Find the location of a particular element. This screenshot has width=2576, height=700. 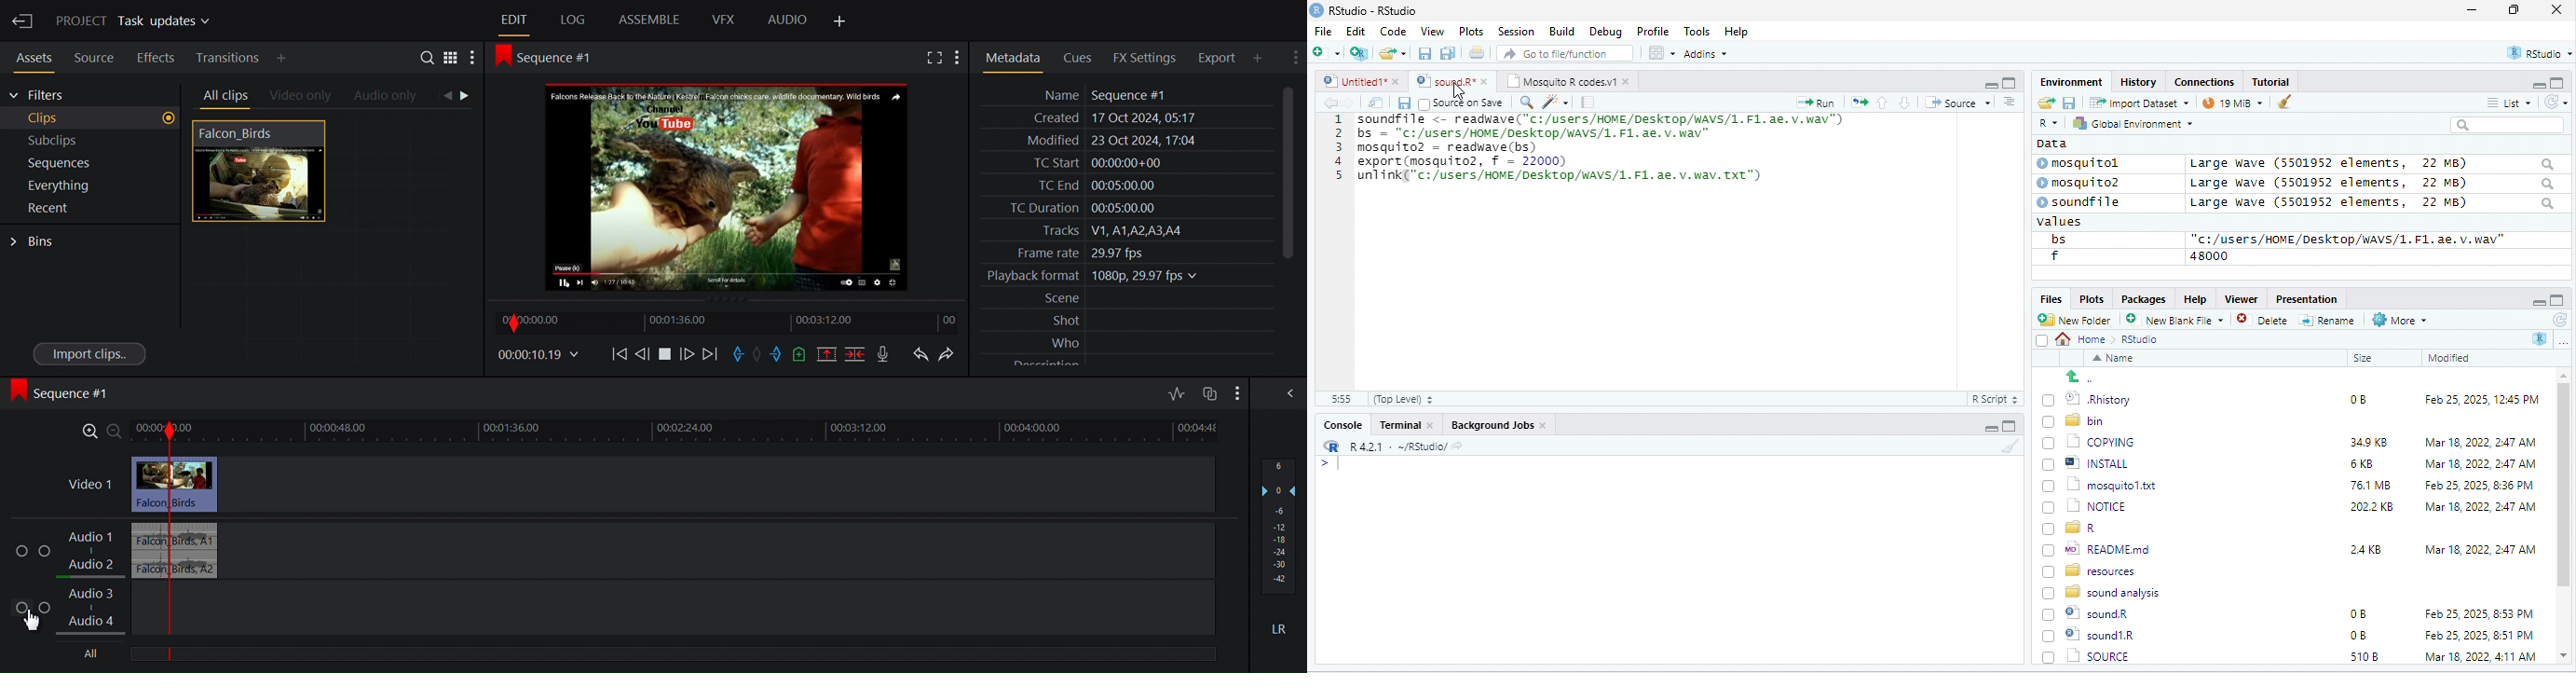

Feb 25, 2025, 12:45 PM is located at coordinates (2482, 402).